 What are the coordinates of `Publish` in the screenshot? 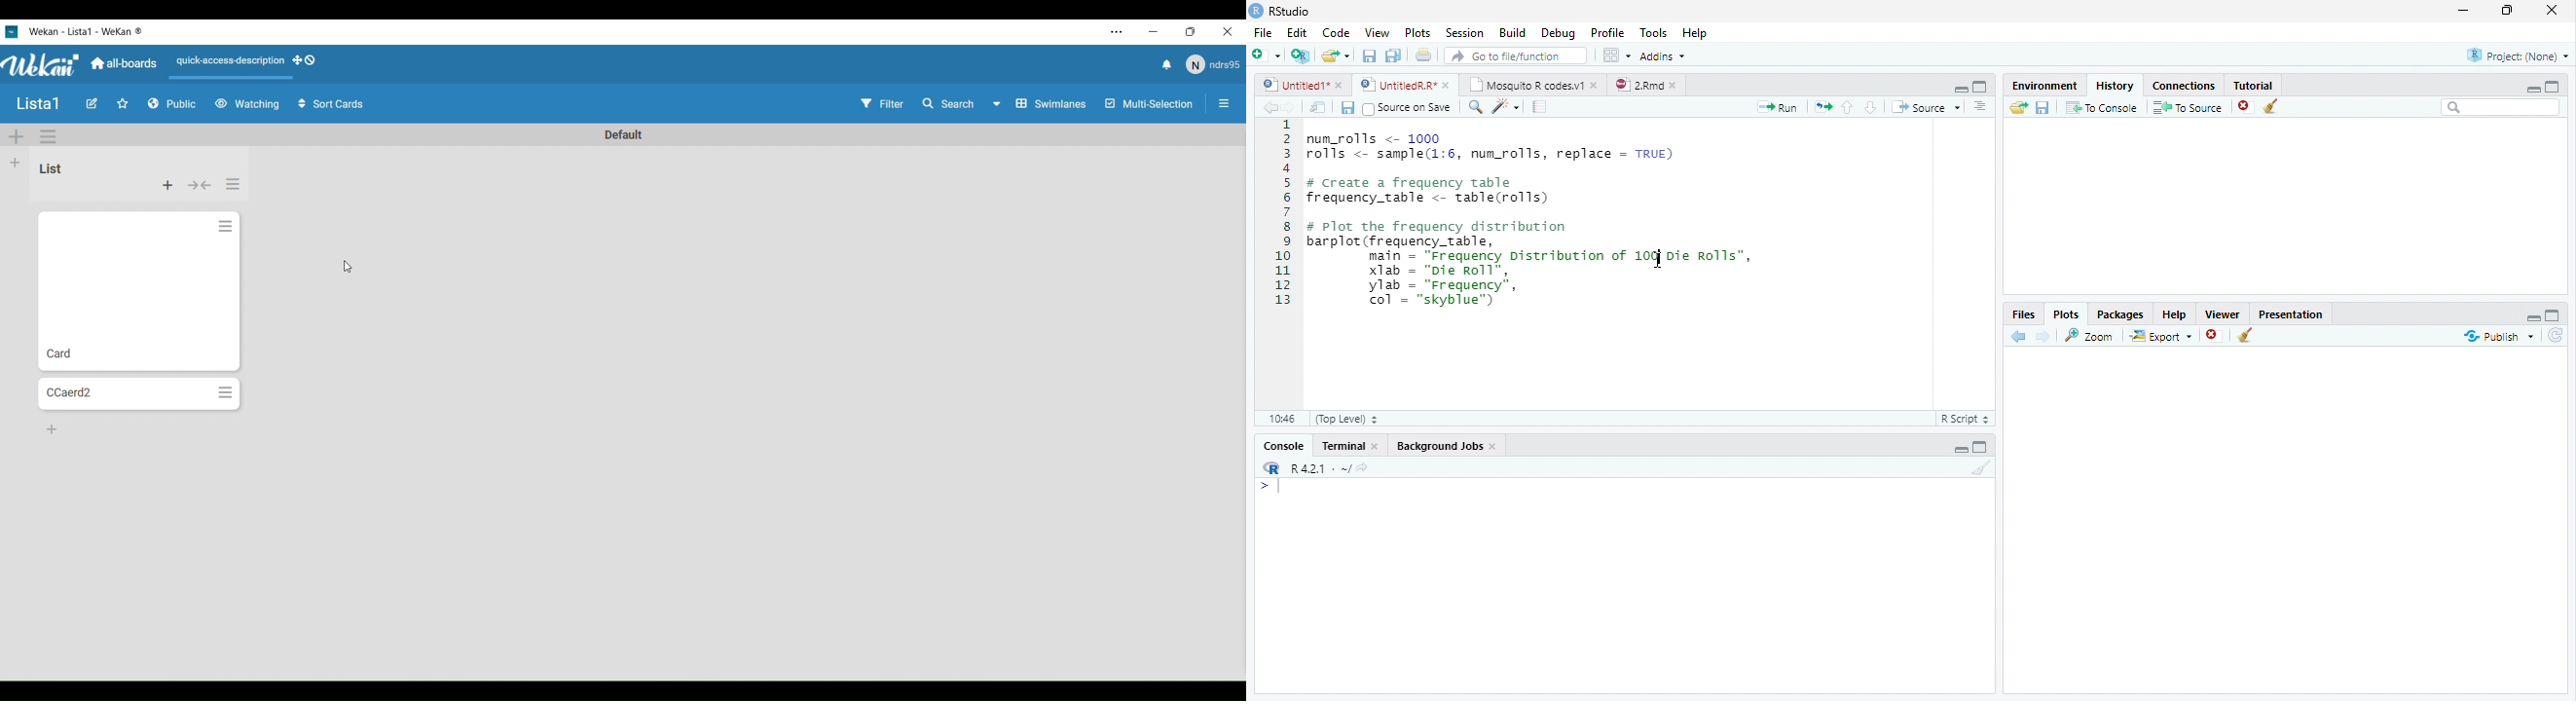 It's located at (2496, 337).